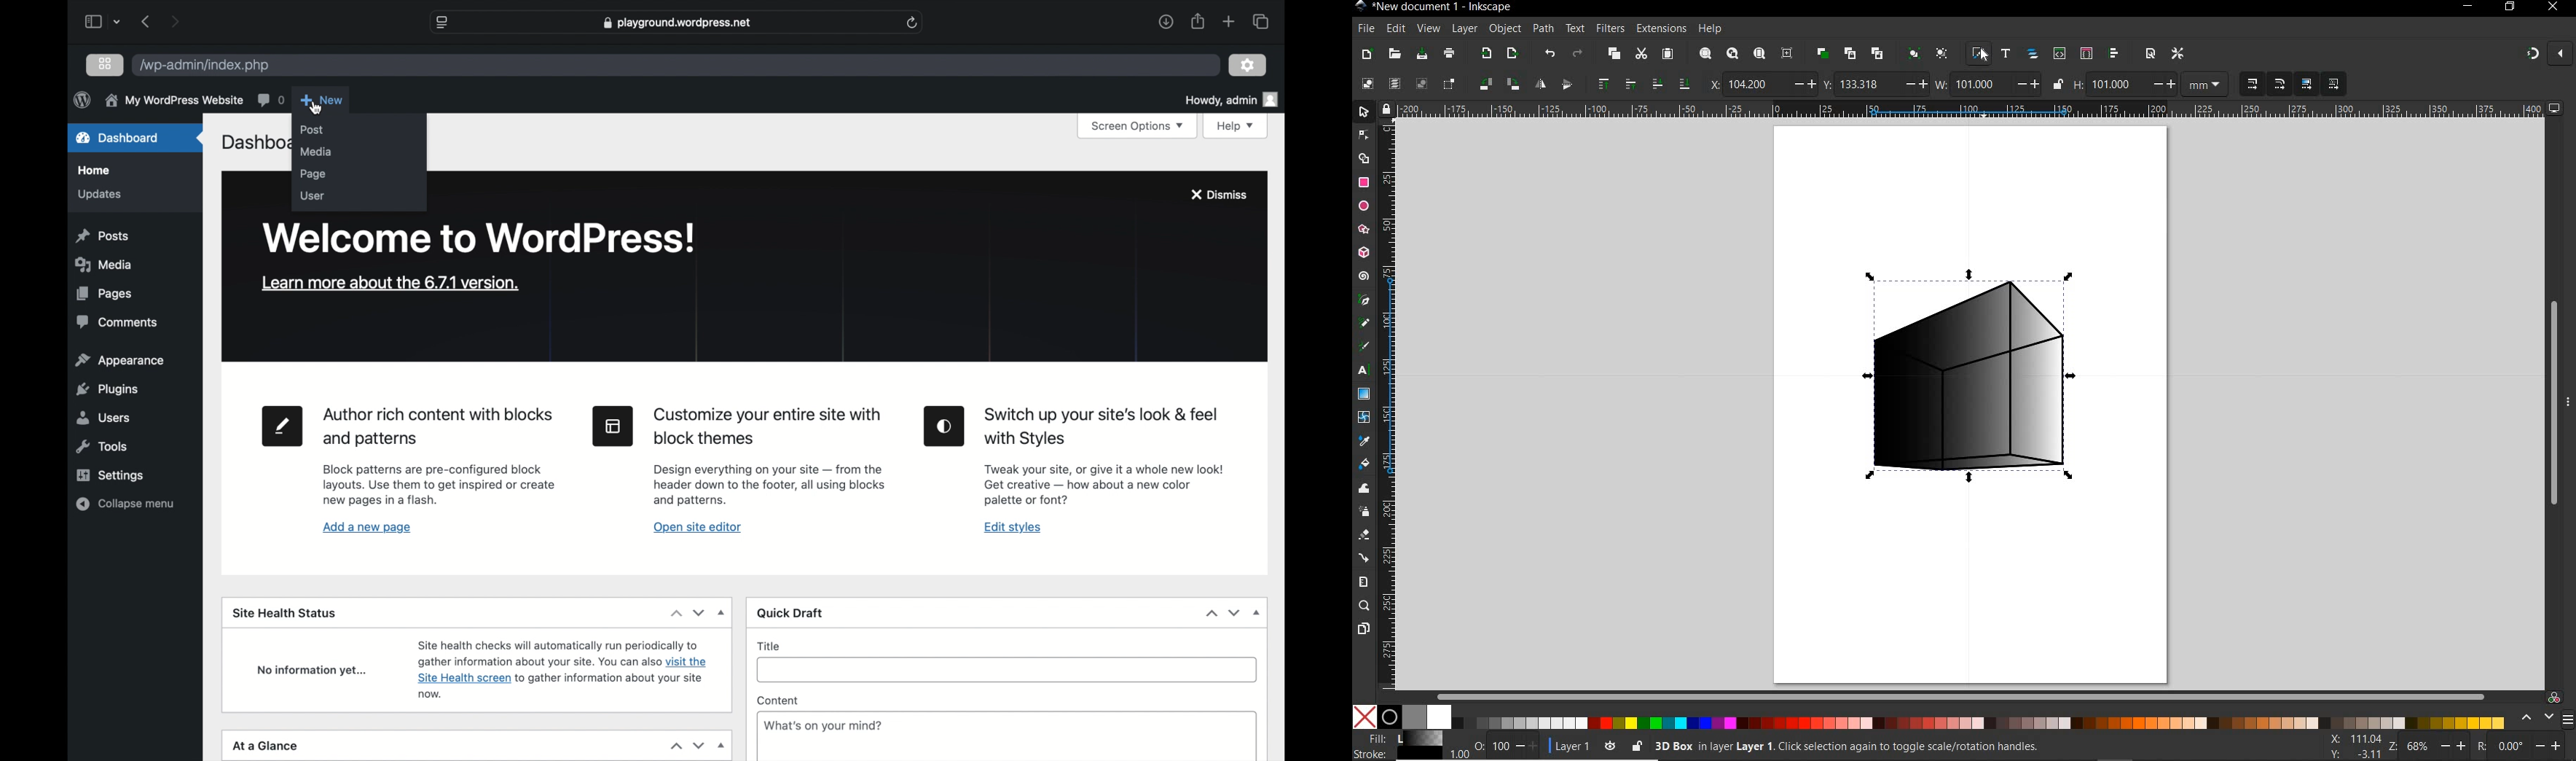 This screenshot has width=2576, height=784. I want to click on HORIZONTAL COORDINATE OF SELECTION, so click(1711, 85).